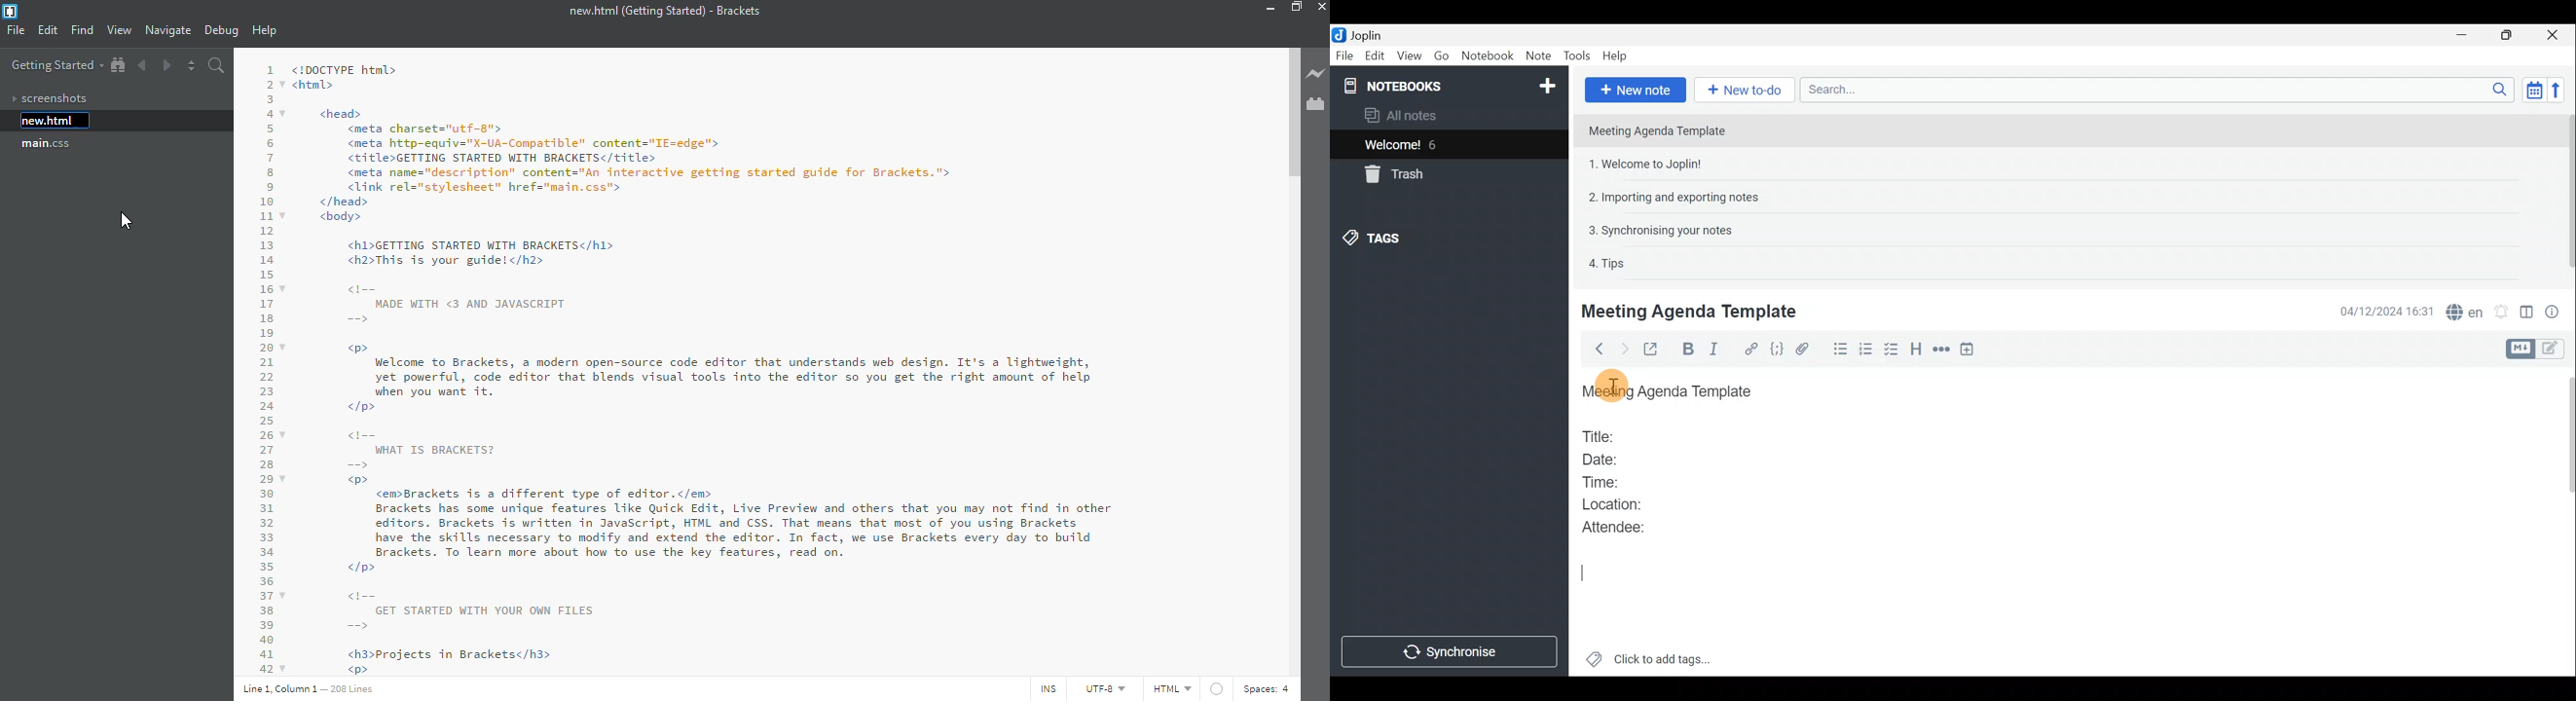  What do you see at coordinates (1678, 197) in the screenshot?
I see `2. Importing and exporting notes` at bounding box center [1678, 197].